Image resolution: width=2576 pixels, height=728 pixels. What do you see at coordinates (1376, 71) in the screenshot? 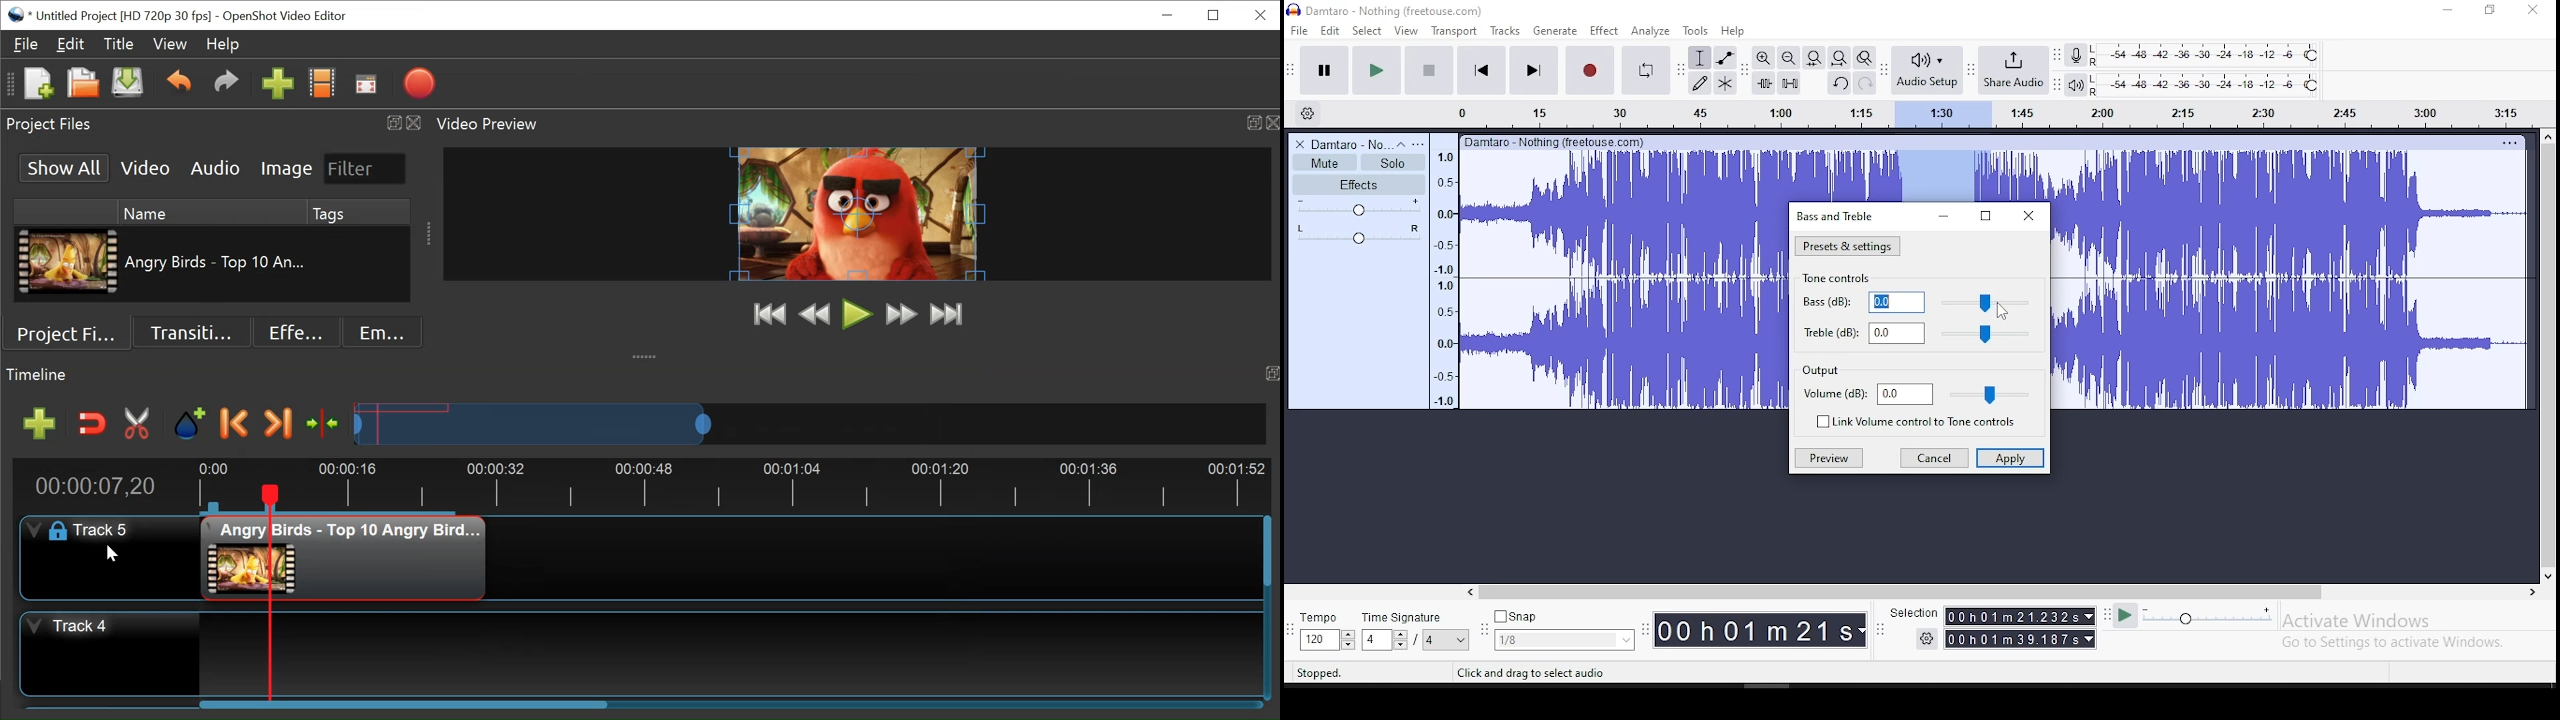
I see `play` at bounding box center [1376, 71].